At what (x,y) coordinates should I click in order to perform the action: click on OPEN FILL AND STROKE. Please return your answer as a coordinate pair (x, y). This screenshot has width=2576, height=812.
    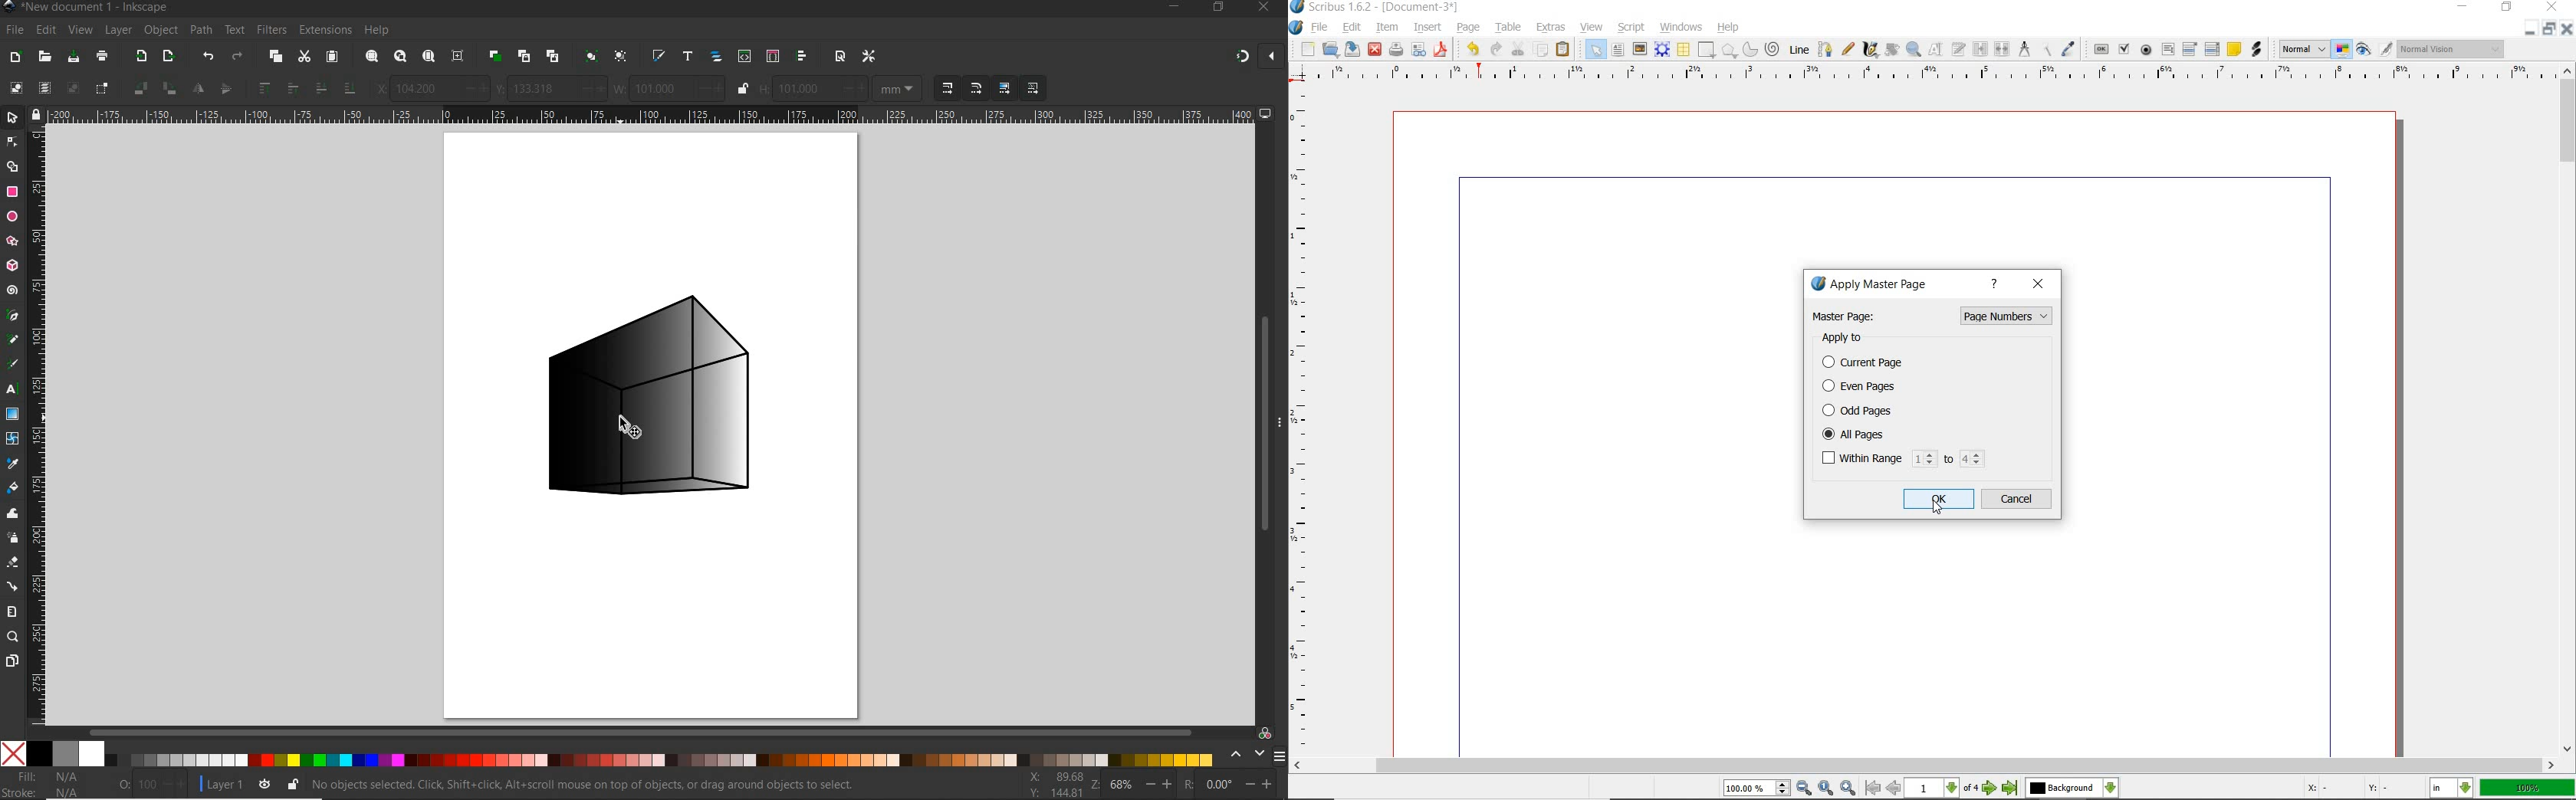
    Looking at the image, I should click on (659, 57).